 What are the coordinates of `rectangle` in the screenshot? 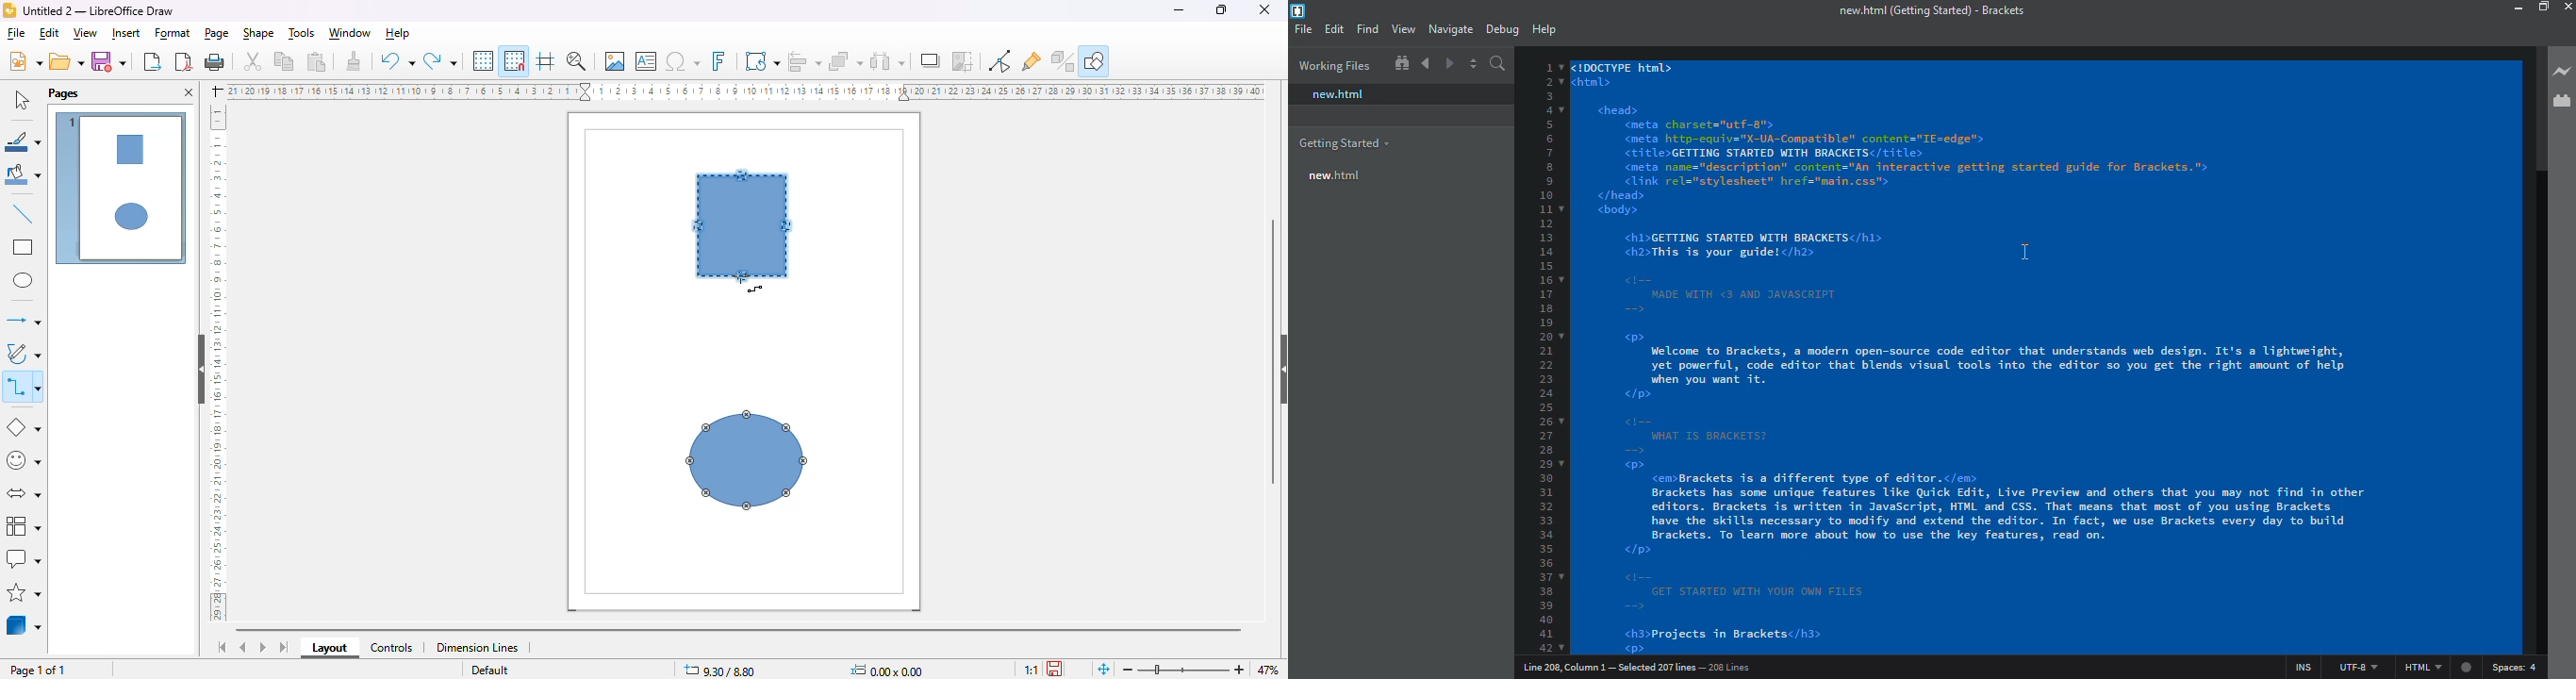 It's located at (24, 247).